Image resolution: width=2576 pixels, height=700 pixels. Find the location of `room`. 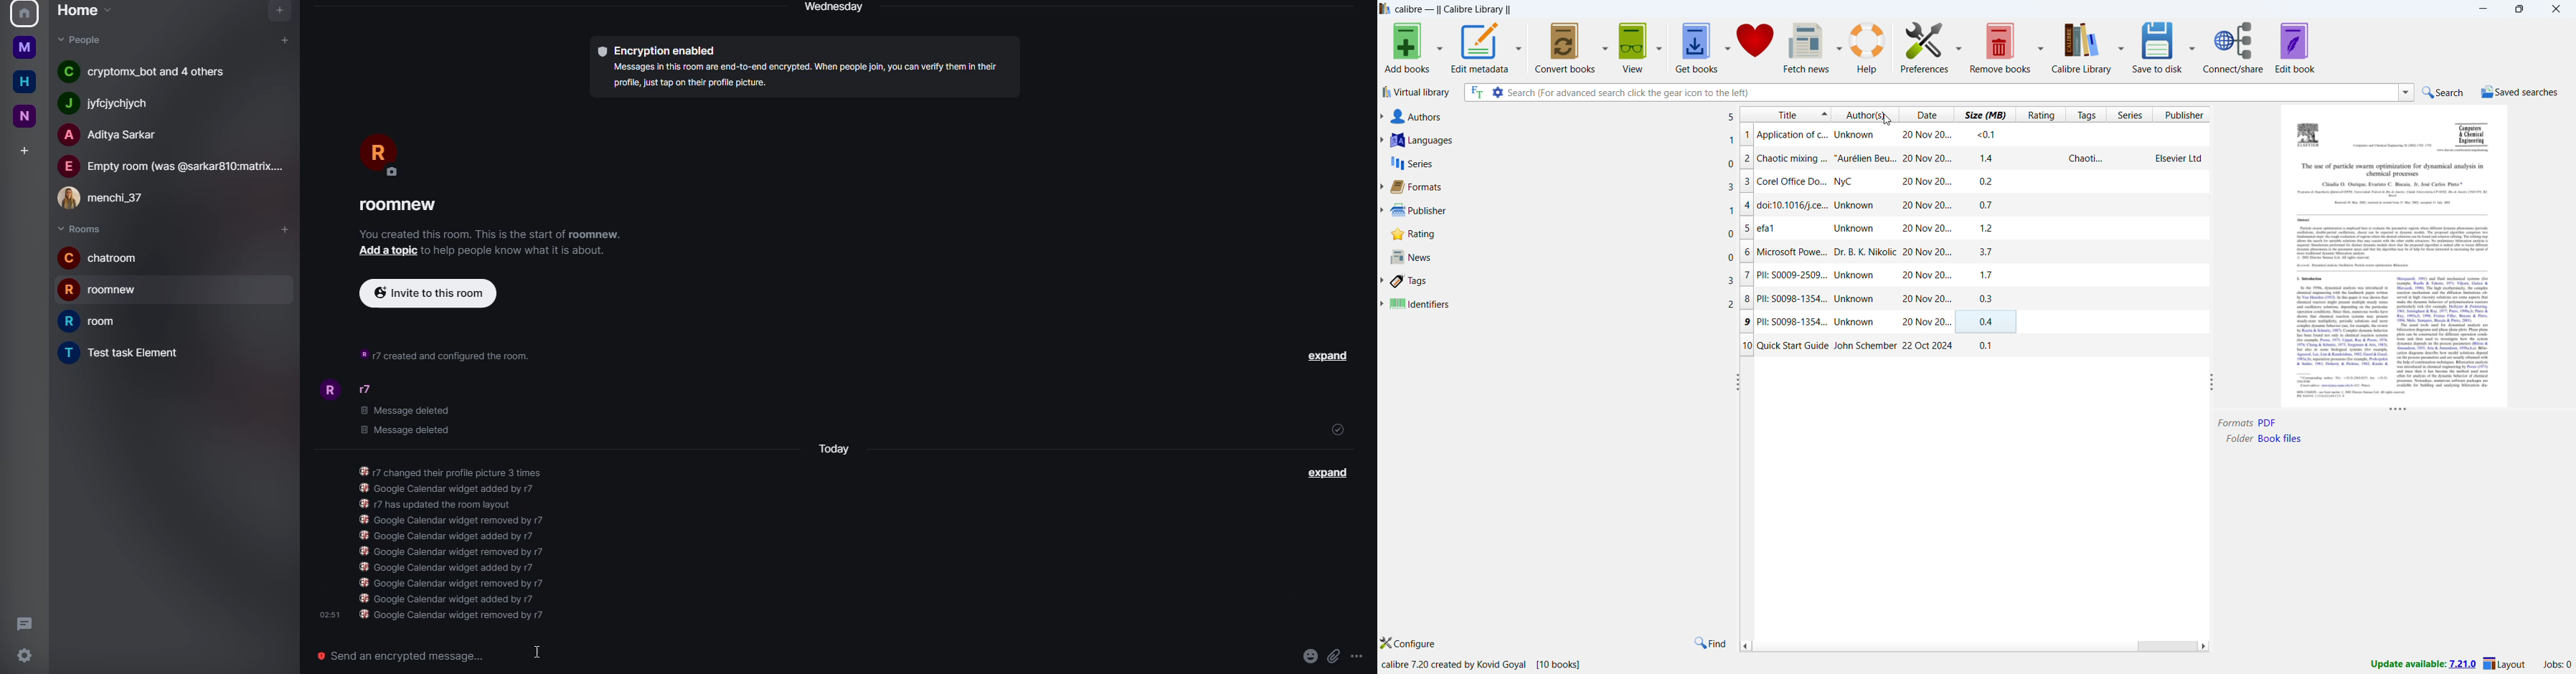

room is located at coordinates (102, 257).